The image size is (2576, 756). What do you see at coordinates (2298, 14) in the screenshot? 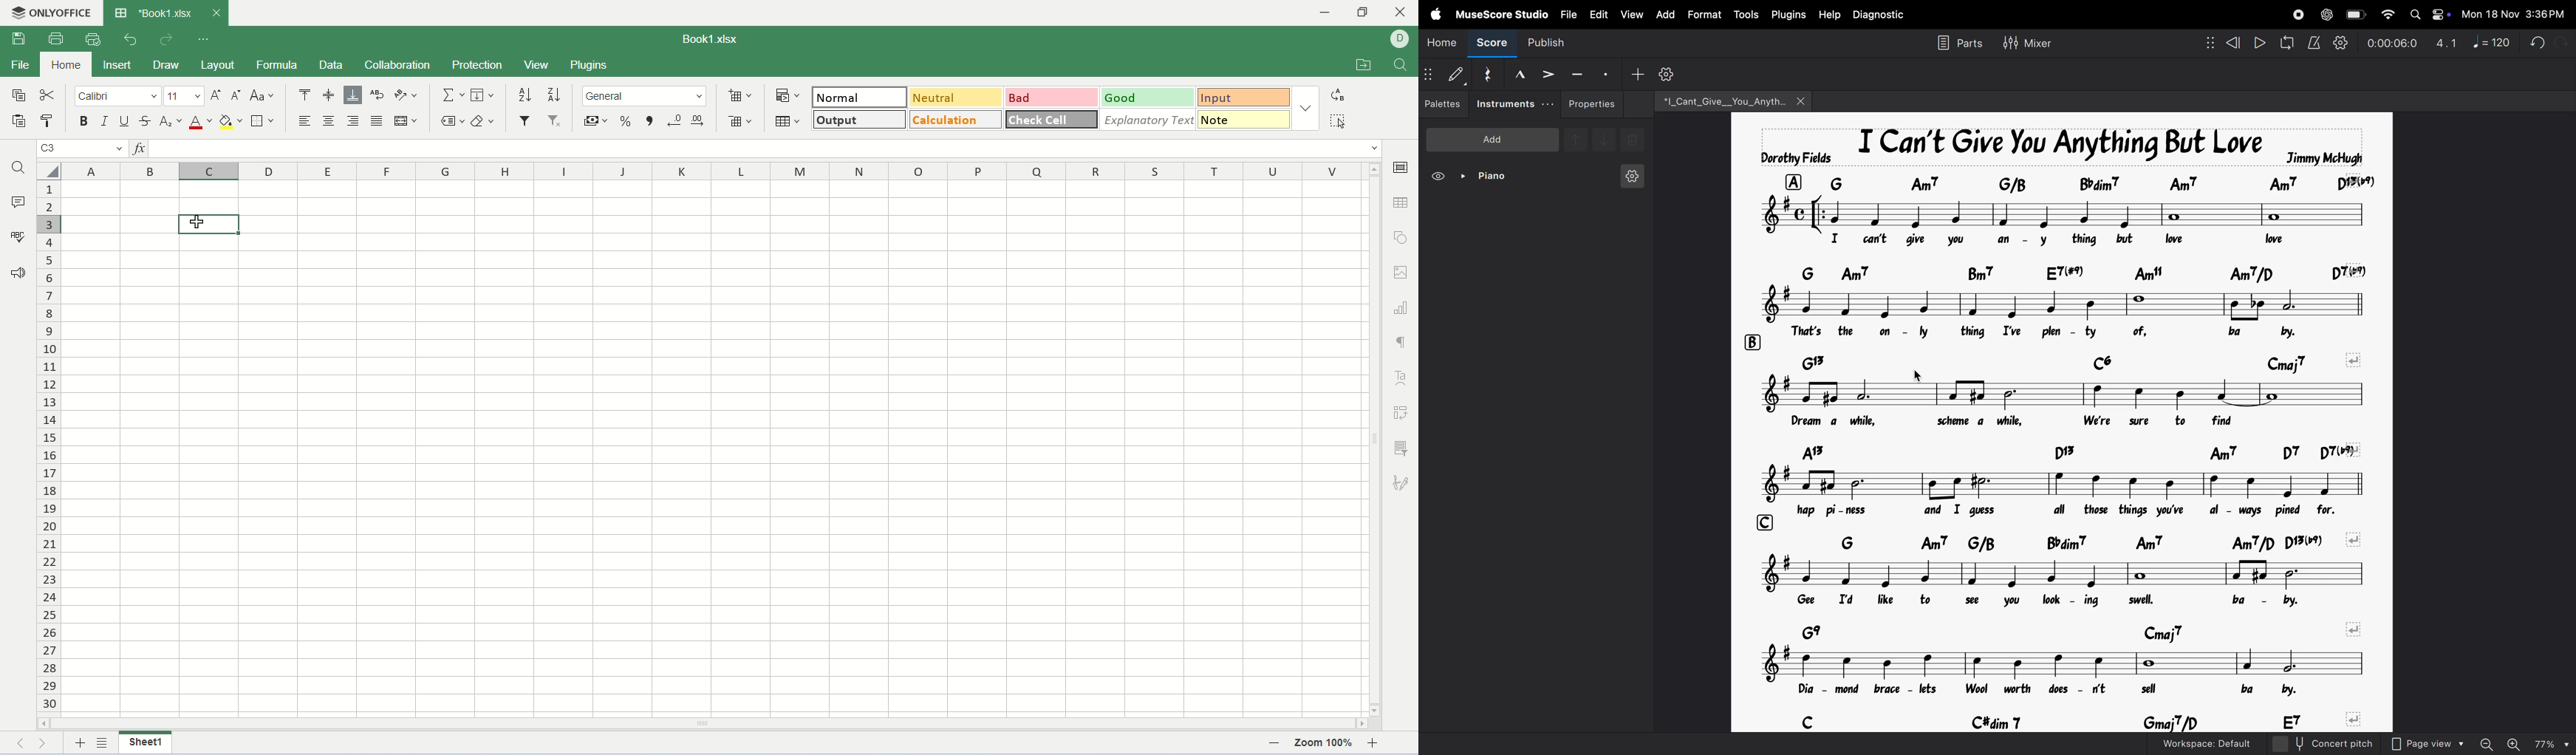
I see `record` at bounding box center [2298, 14].